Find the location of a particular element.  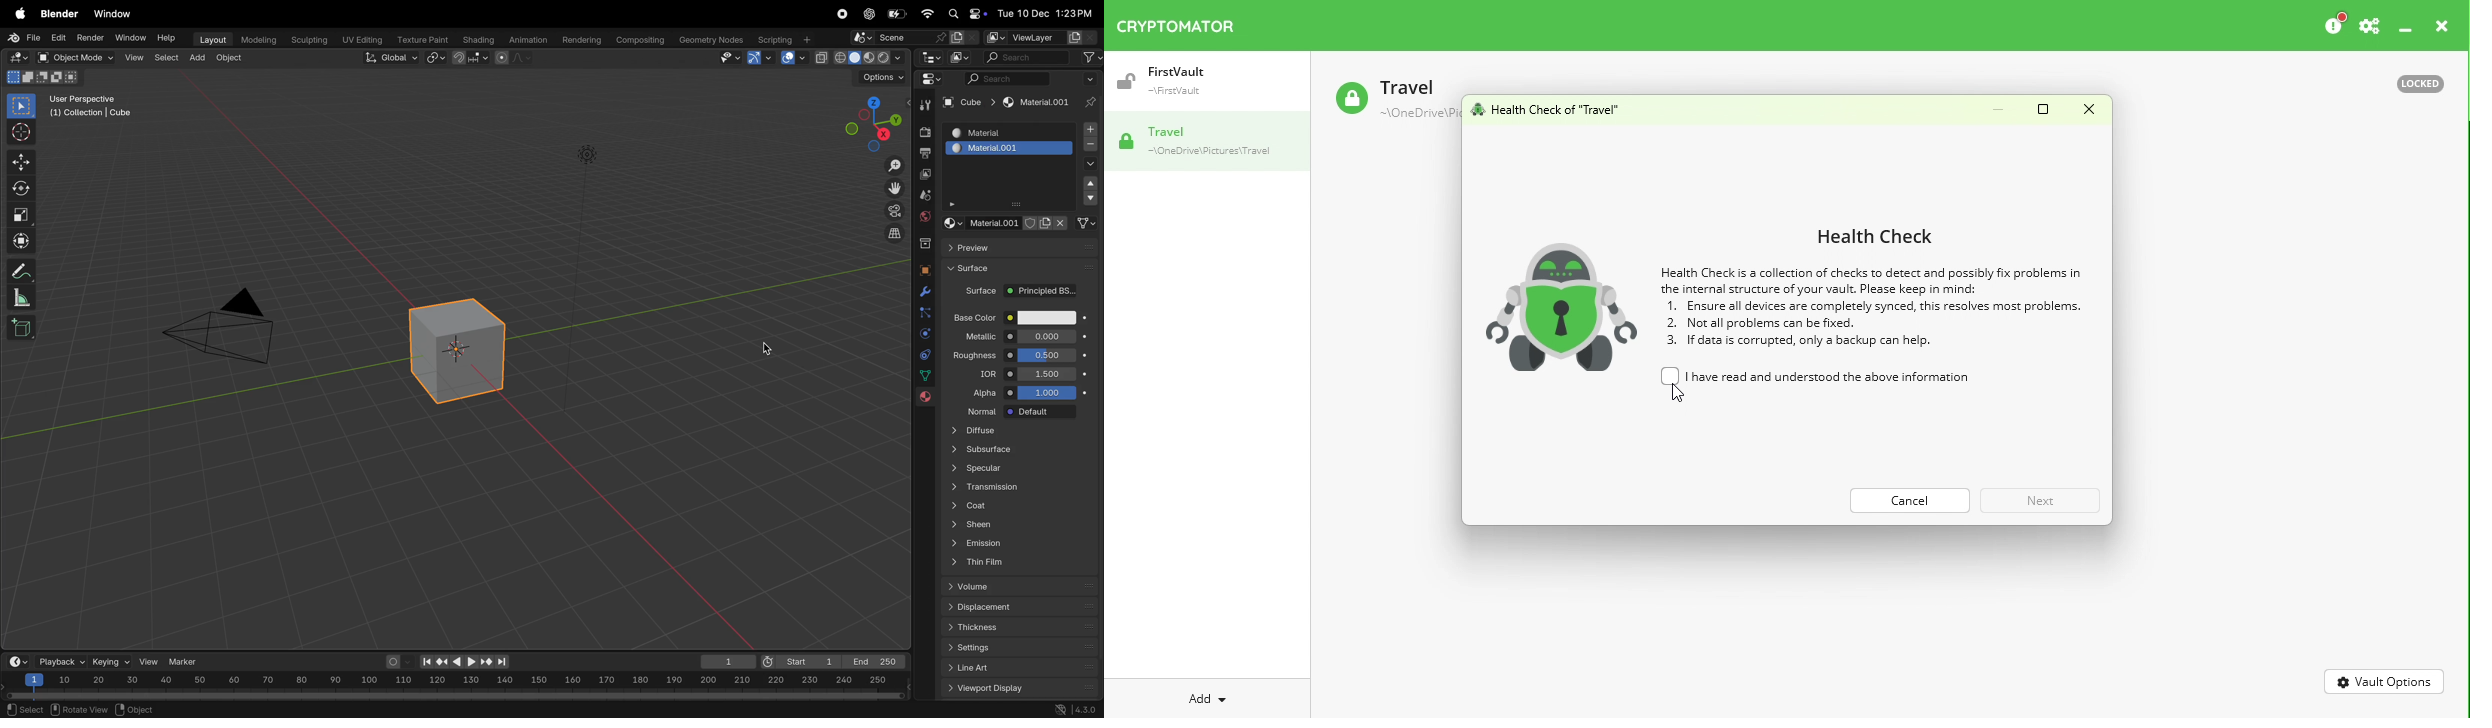

cursor is located at coordinates (20, 133).